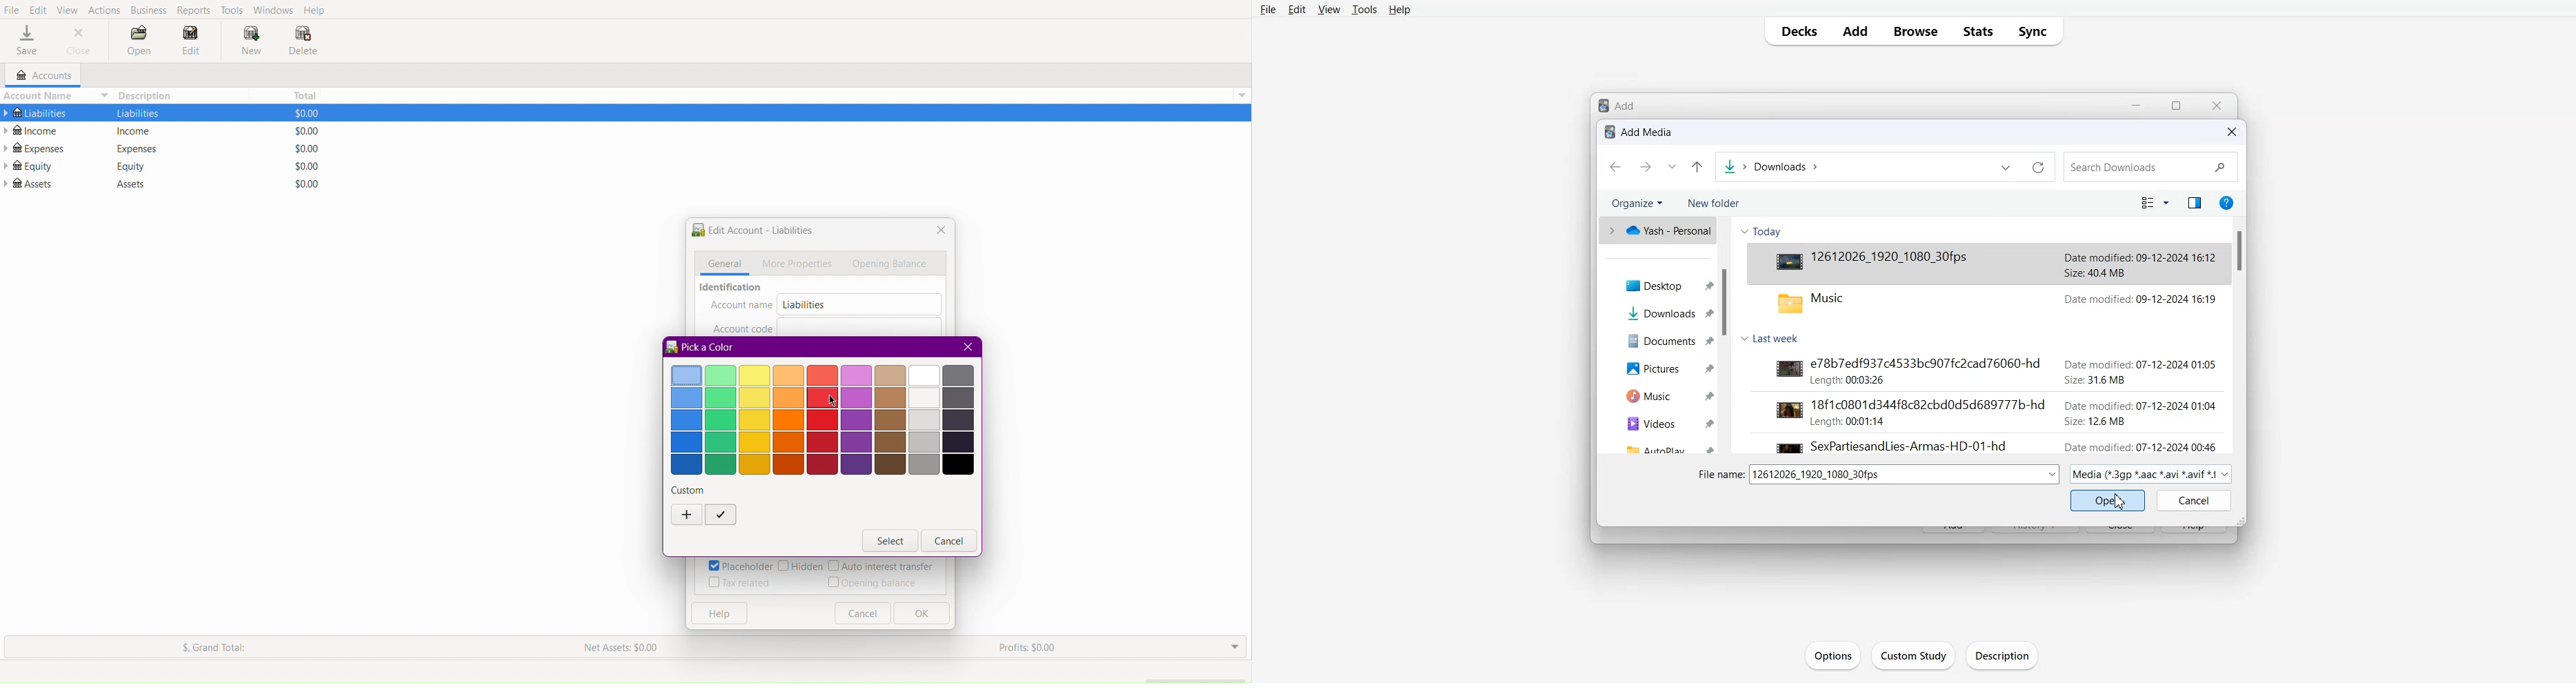 This screenshot has height=700, width=2576. What do you see at coordinates (2225, 204) in the screenshot?
I see `Get Help` at bounding box center [2225, 204].